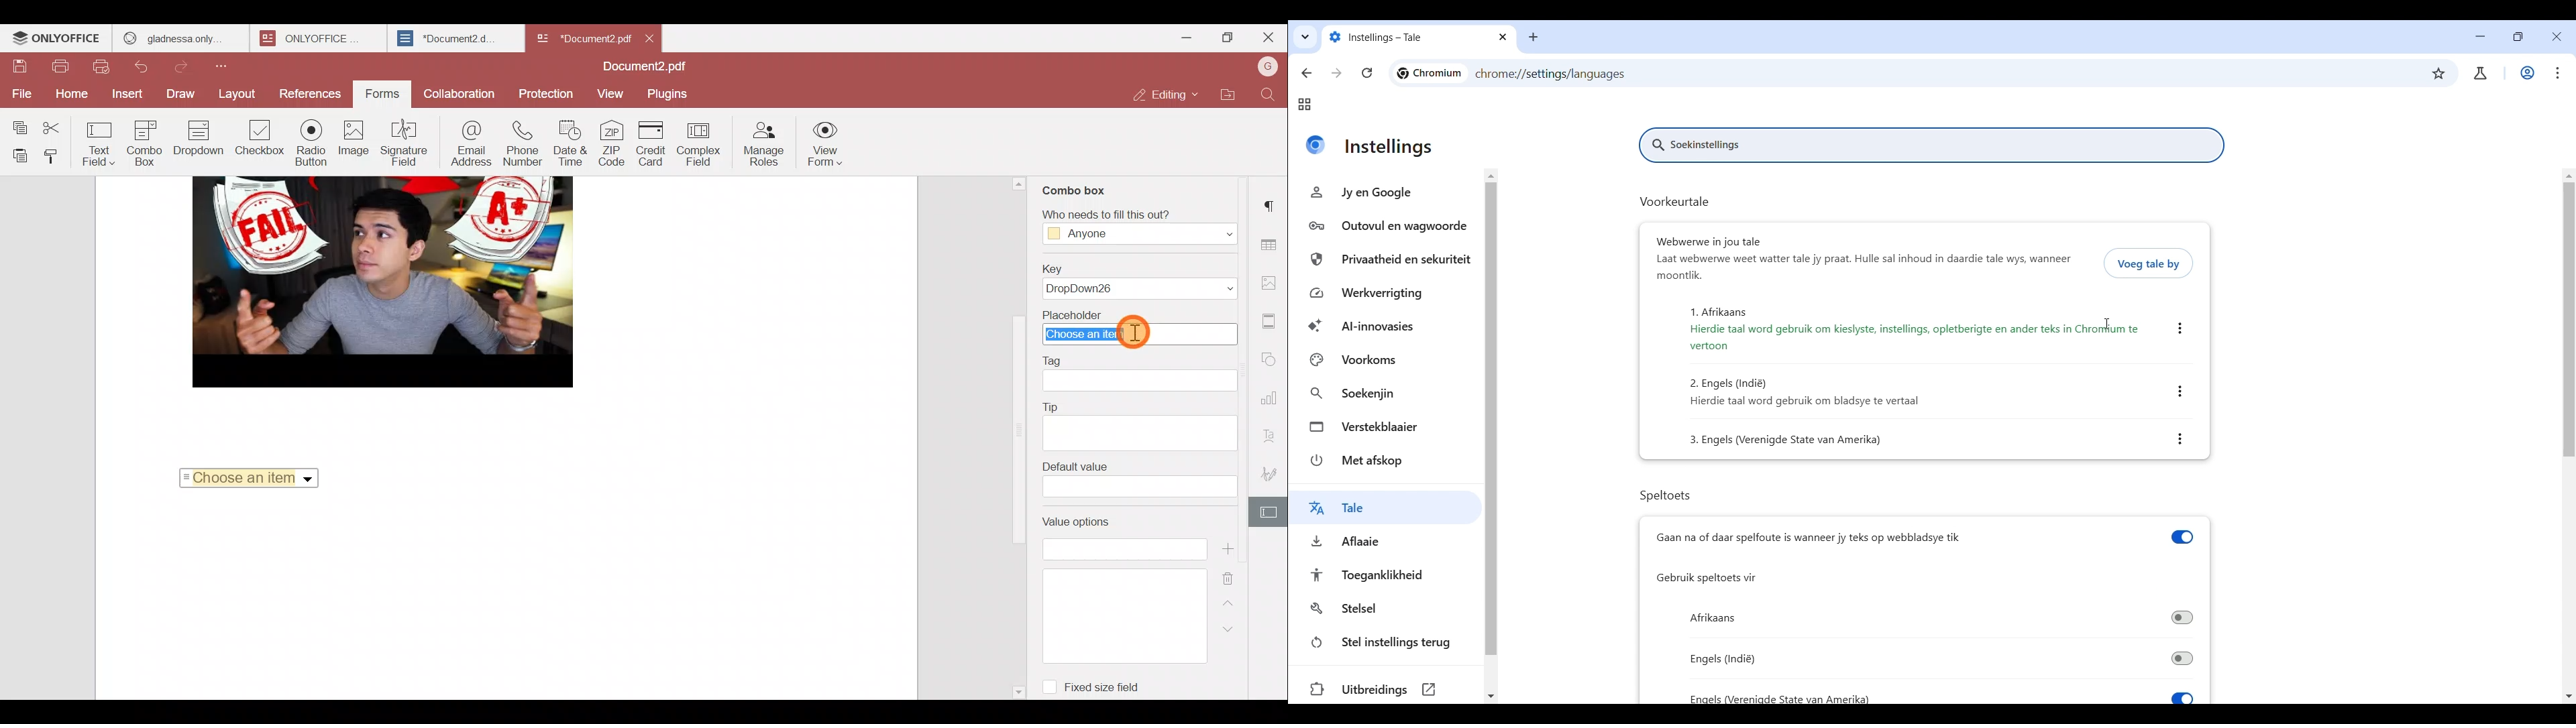  What do you see at coordinates (1230, 549) in the screenshot?
I see `Add value` at bounding box center [1230, 549].